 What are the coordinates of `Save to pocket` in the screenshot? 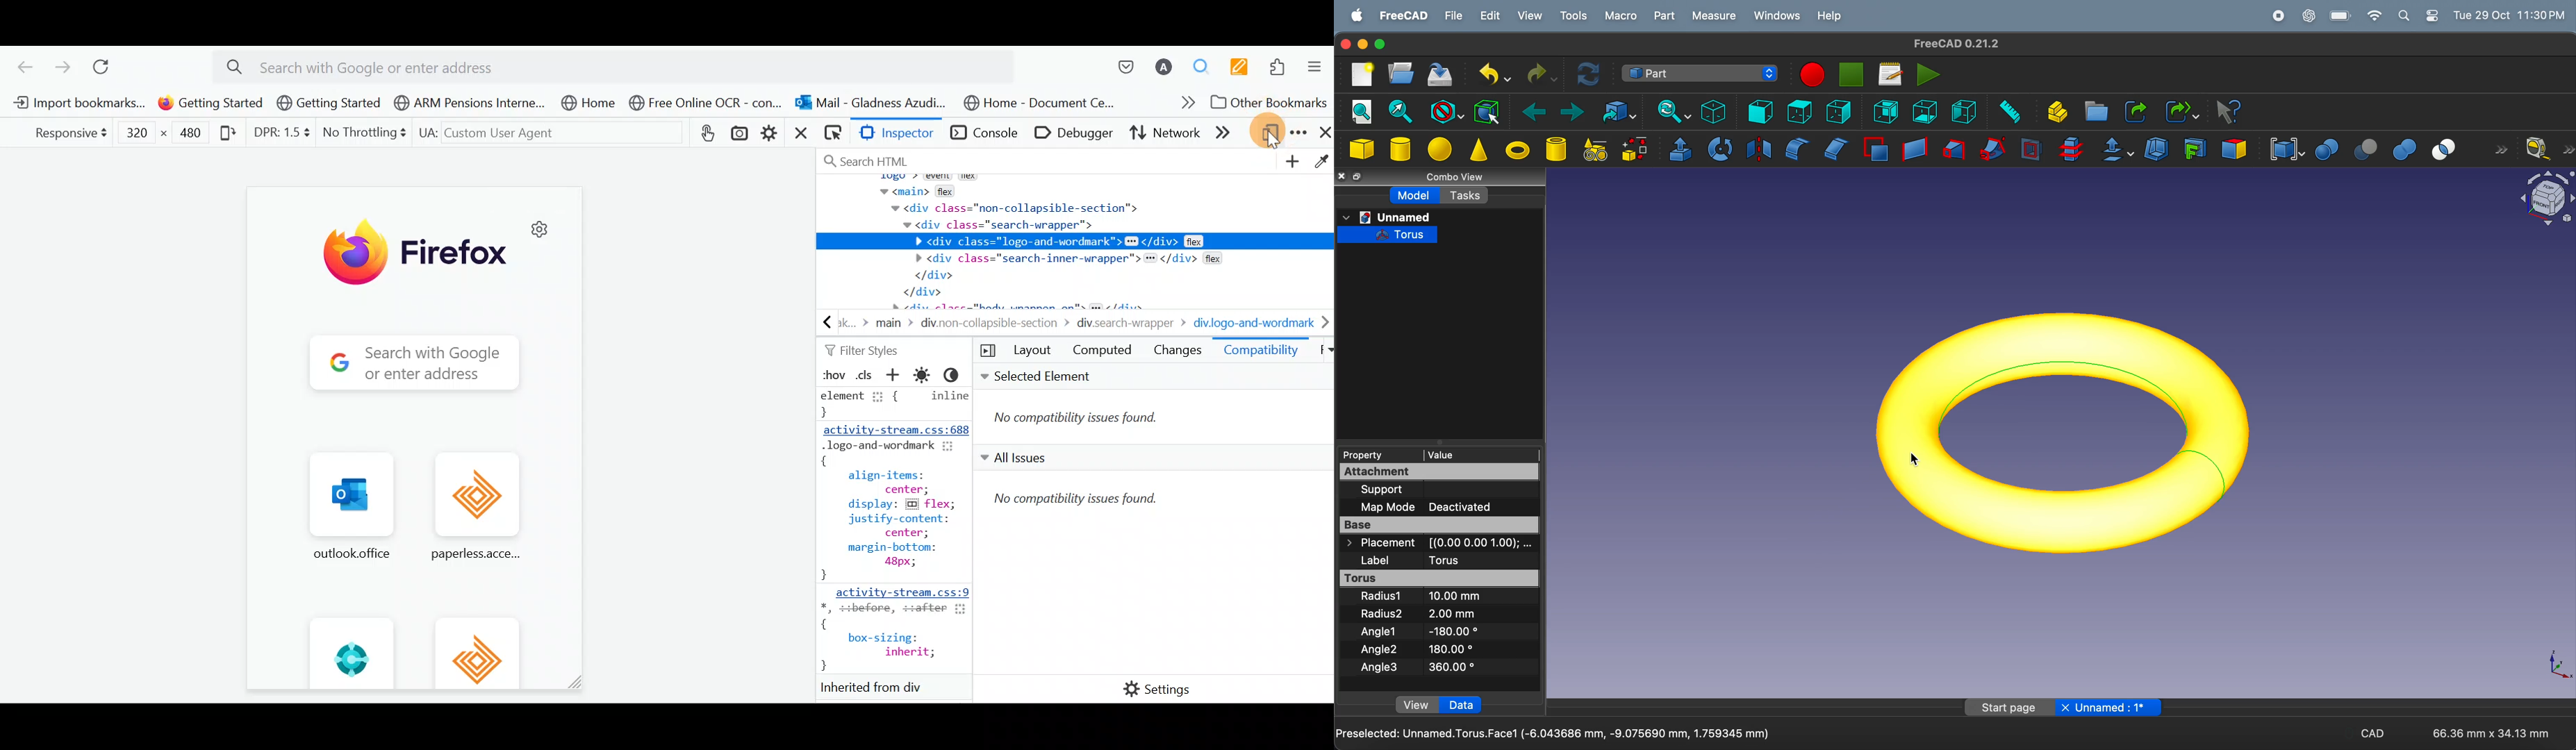 It's located at (1124, 60).